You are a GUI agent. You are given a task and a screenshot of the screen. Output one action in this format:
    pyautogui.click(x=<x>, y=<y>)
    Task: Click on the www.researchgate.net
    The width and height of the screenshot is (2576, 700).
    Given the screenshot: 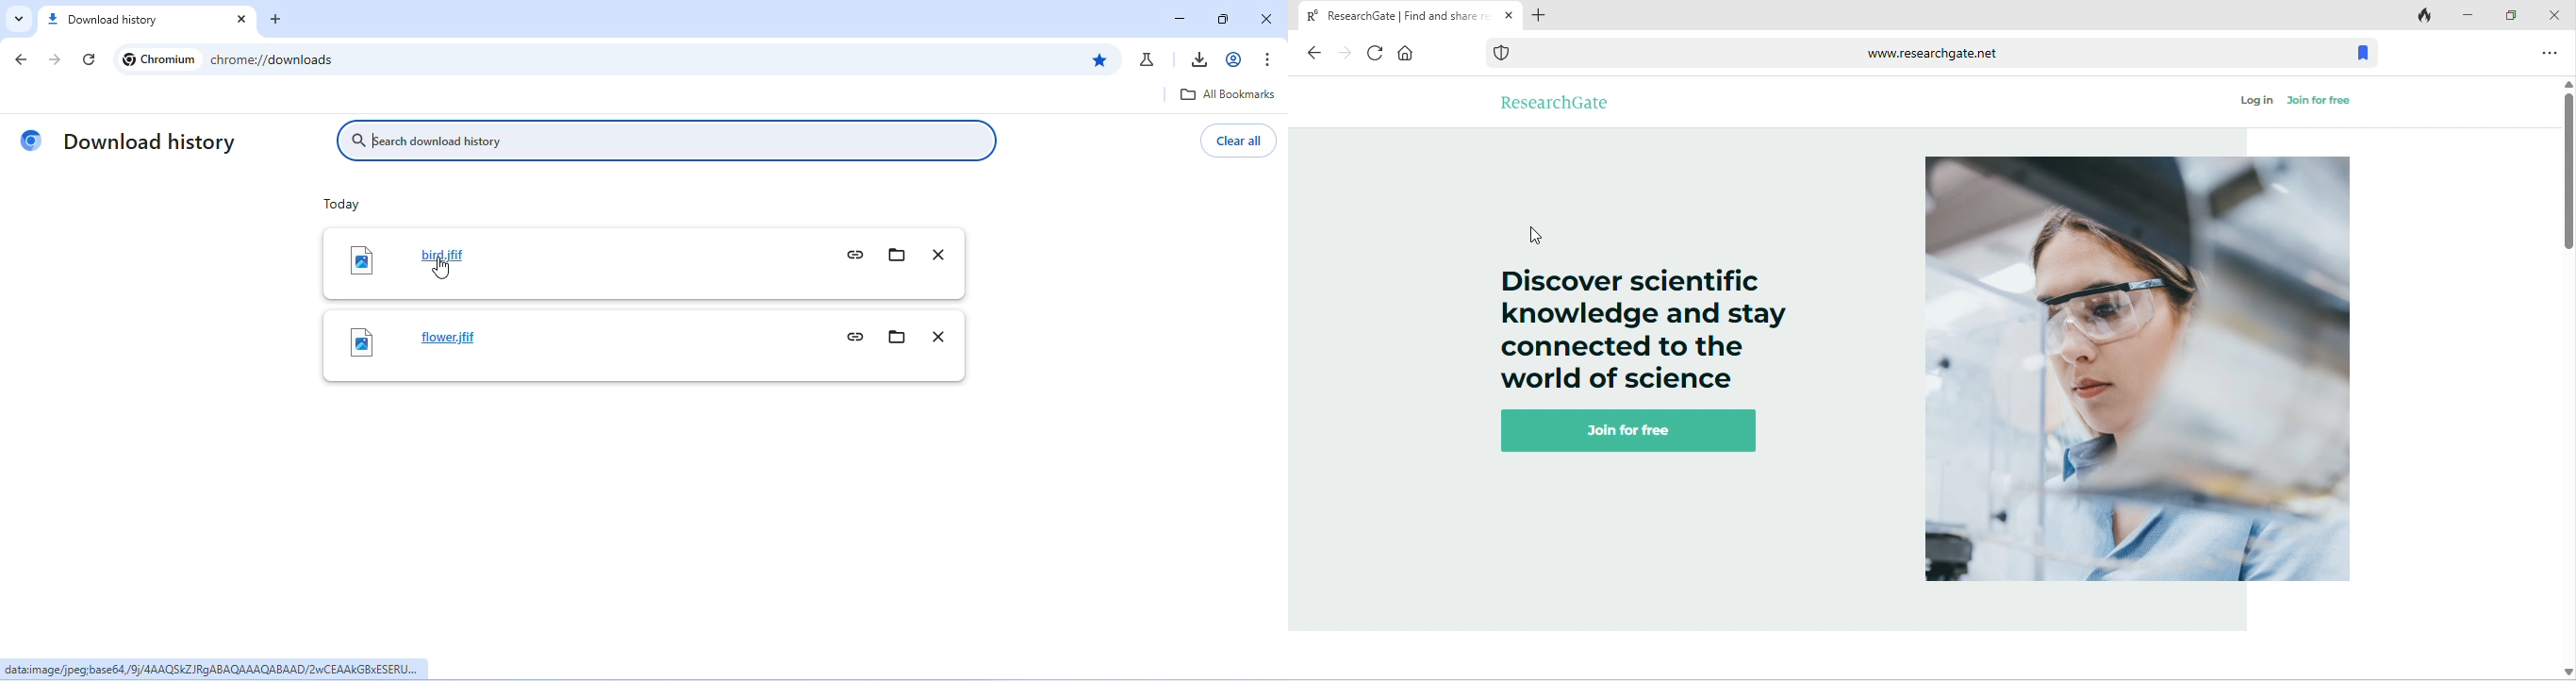 What is the action you would take?
    pyautogui.click(x=1904, y=51)
    